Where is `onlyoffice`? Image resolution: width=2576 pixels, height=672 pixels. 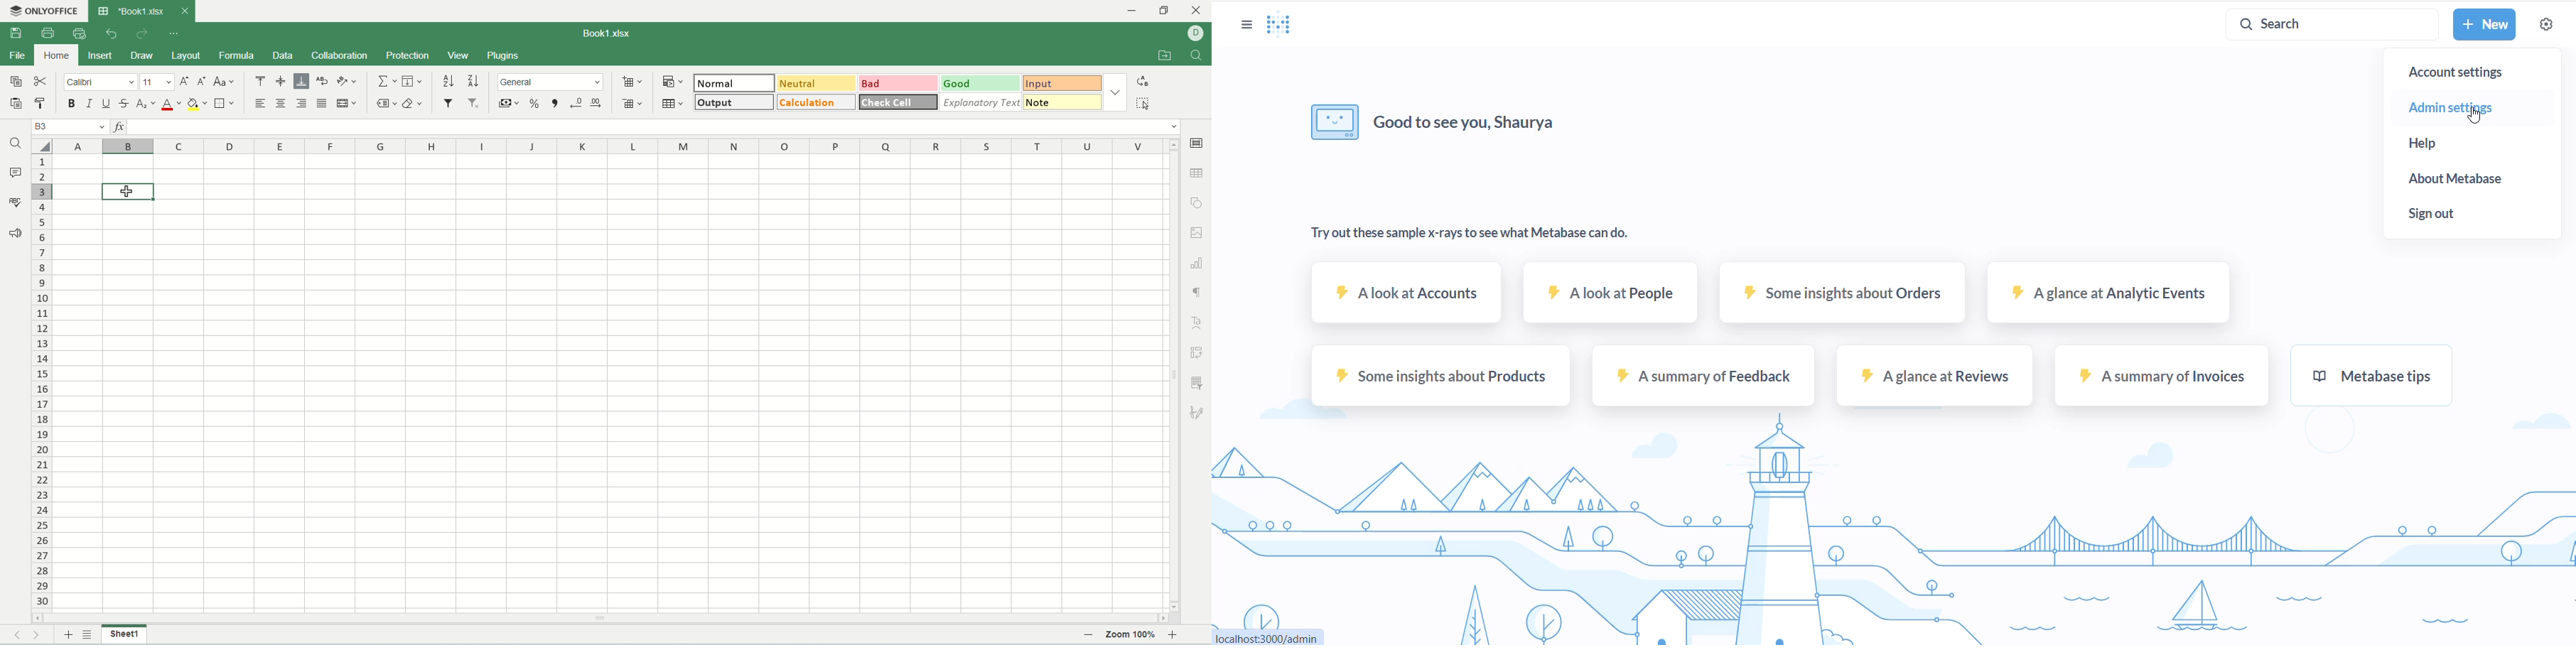 onlyoffice is located at coordinates (46, 11).